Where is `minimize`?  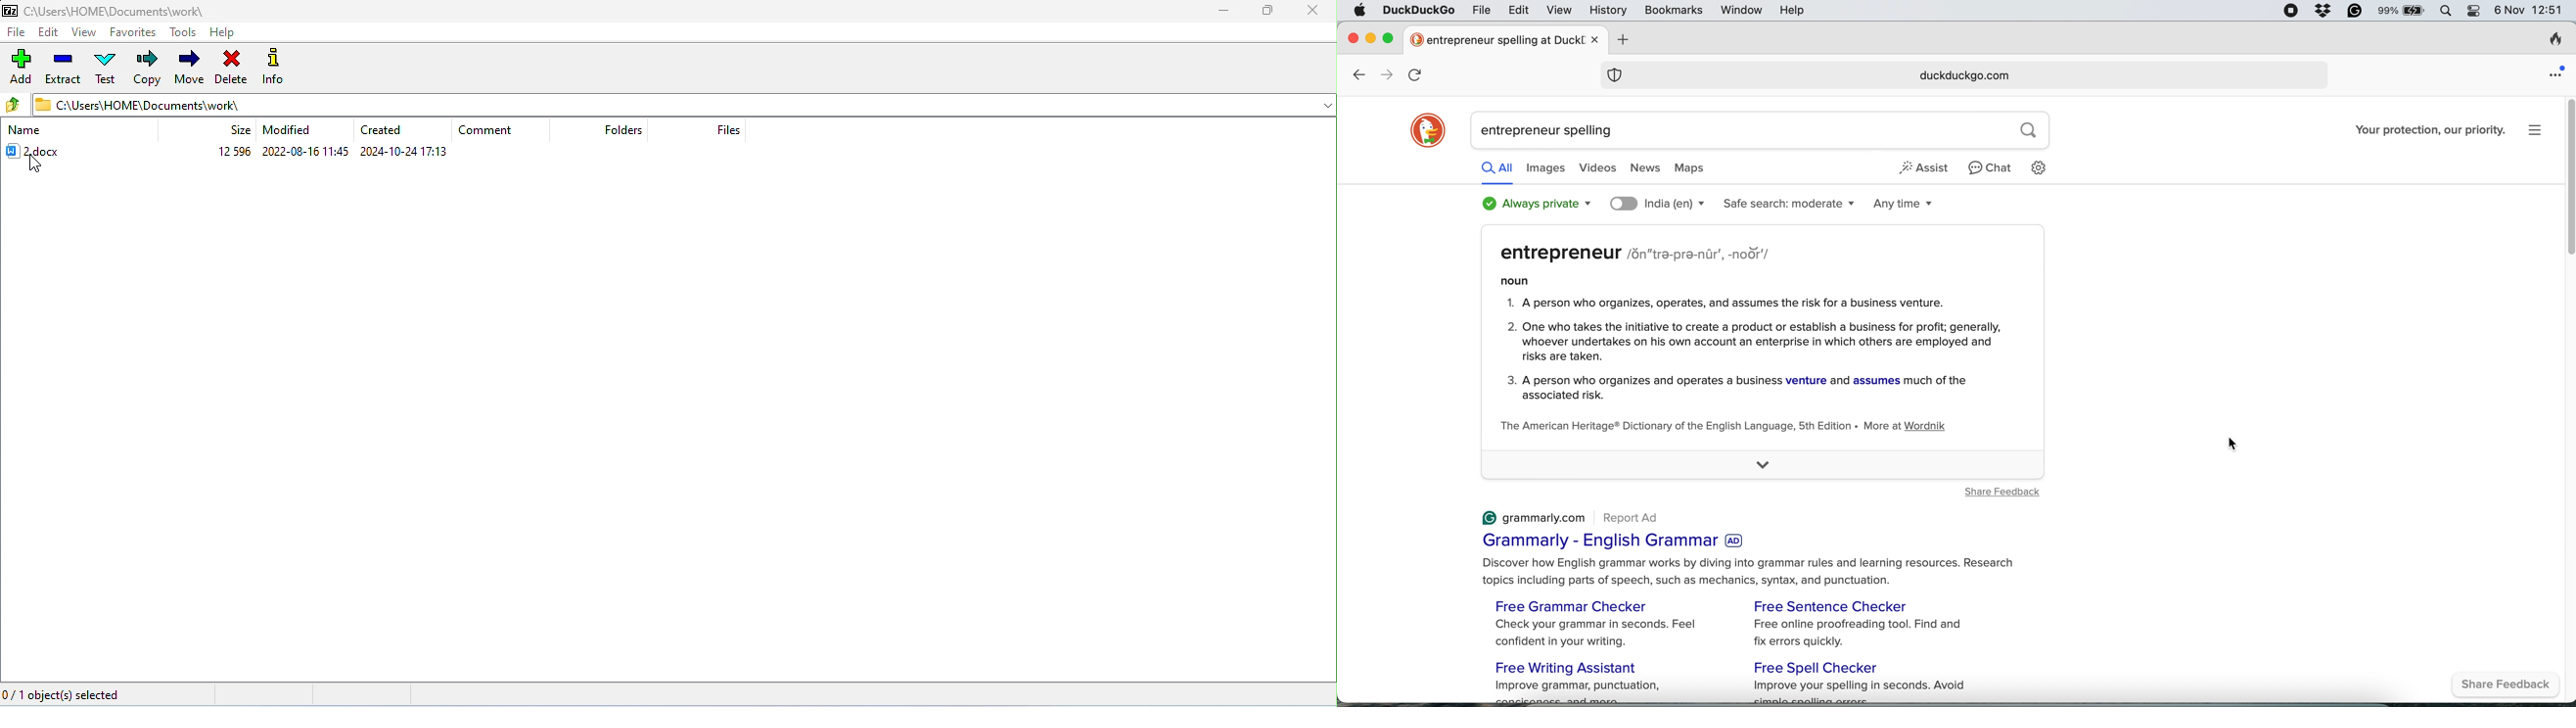
minimize is located at coordinates (1225, 14).